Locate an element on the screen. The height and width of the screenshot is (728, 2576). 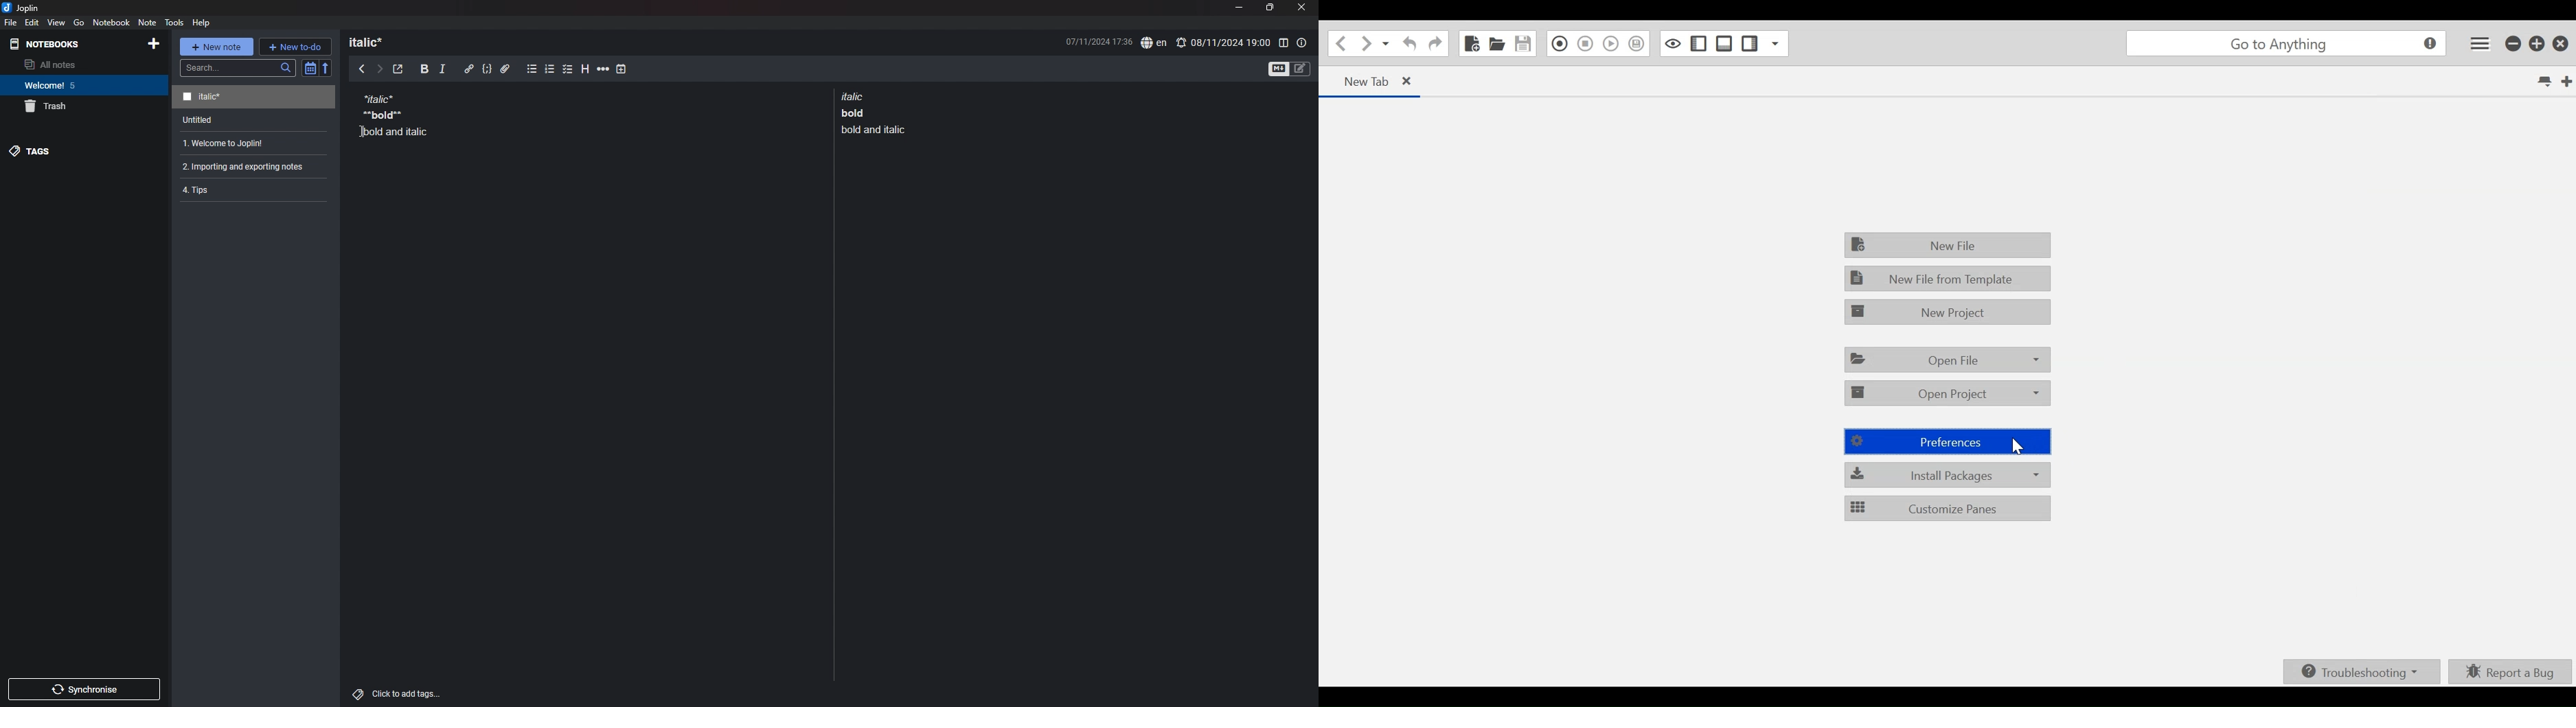
toggle external editor is located at coordinates (398, 69).